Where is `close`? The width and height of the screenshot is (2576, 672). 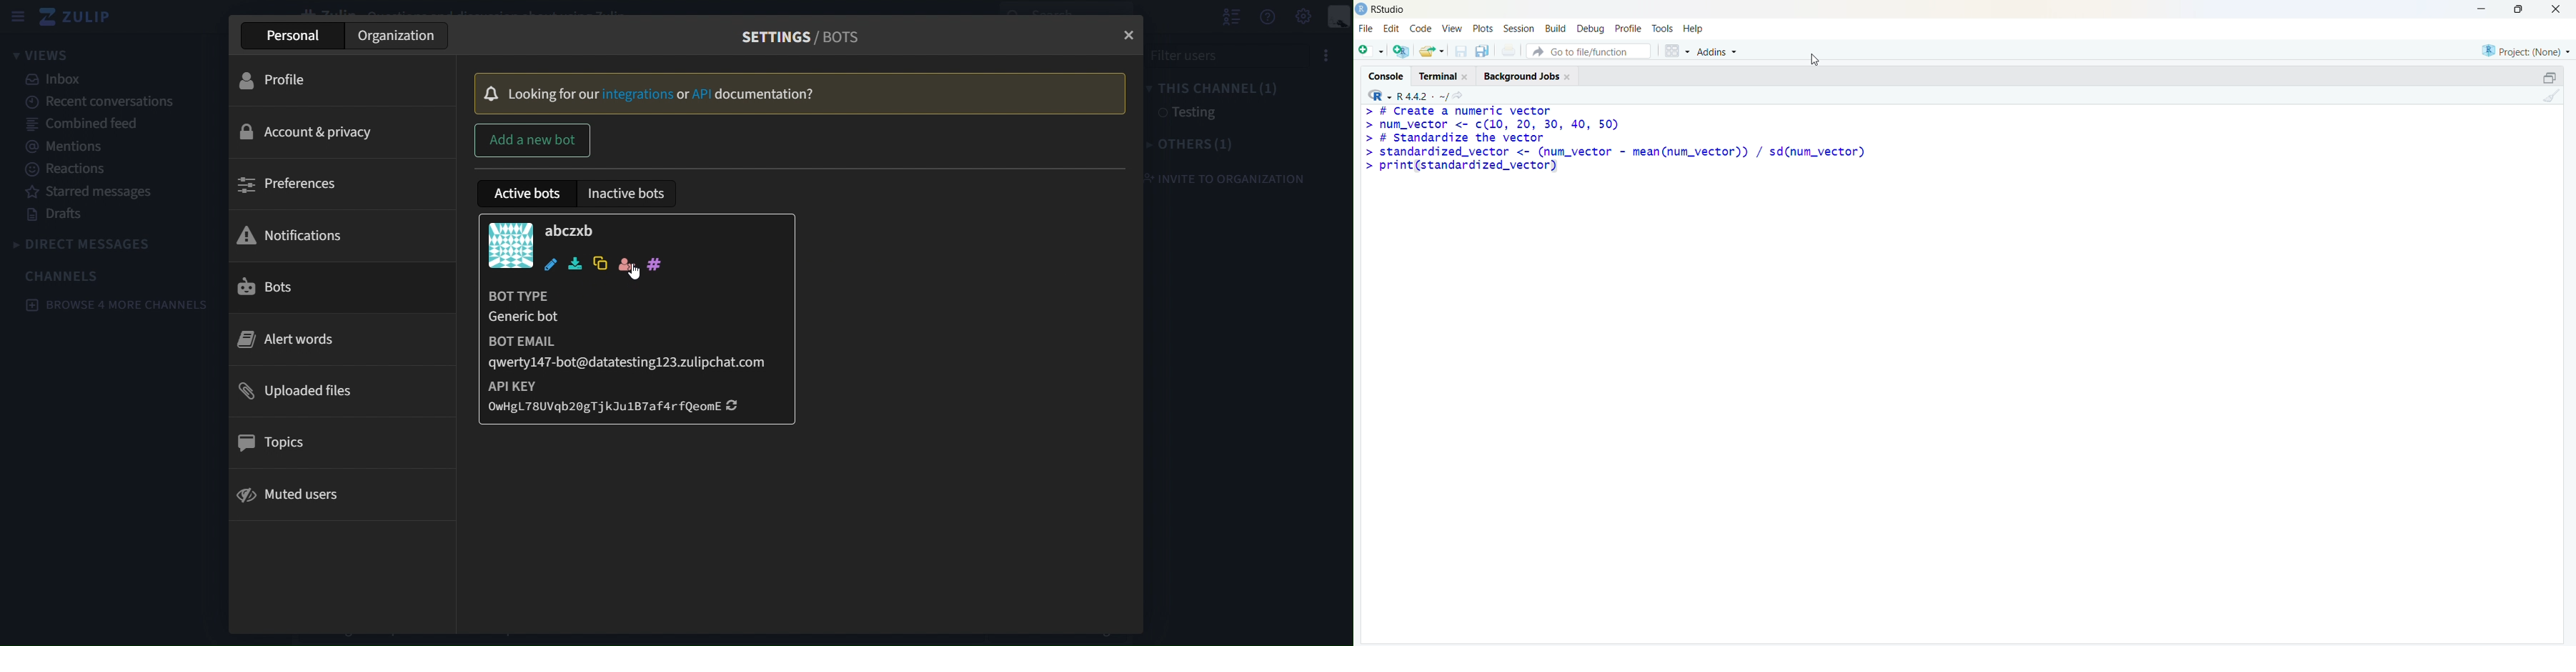
close is located at coordinates (2557, 9).